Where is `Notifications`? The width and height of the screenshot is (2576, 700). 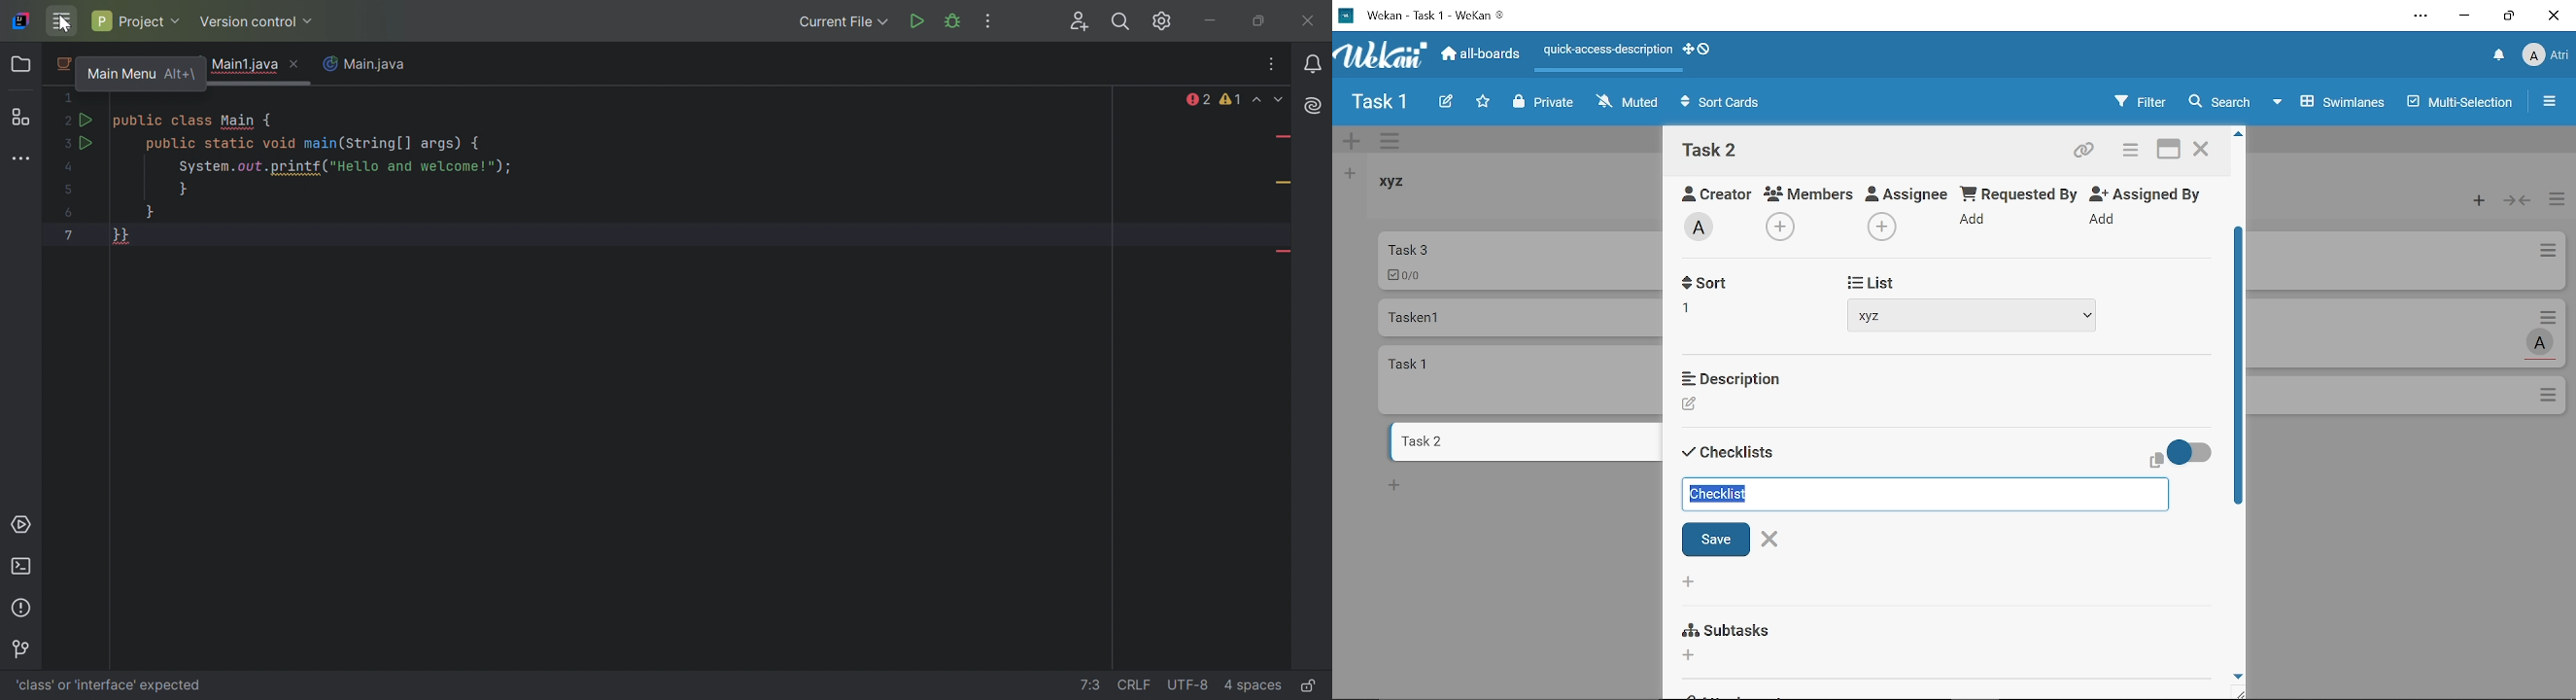
Notifications is located at coordinates (2499, 56).